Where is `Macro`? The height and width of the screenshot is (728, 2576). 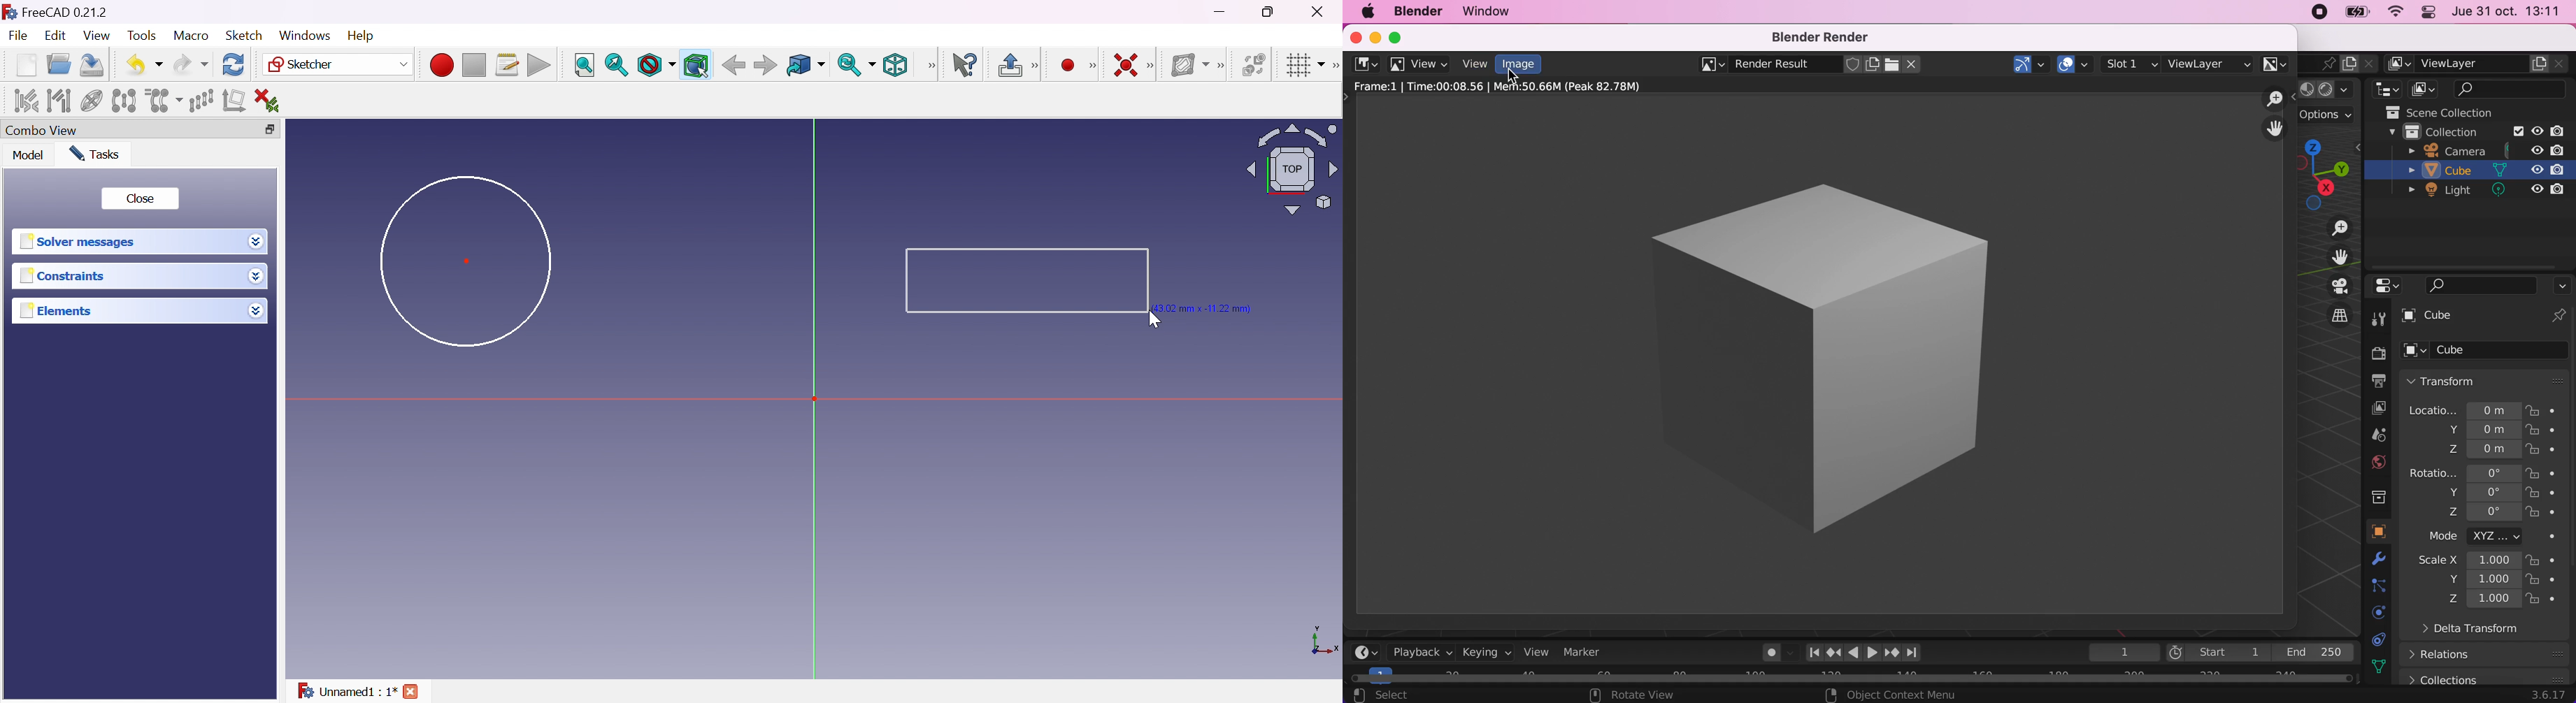 Macro is located at coordinates (192, 35).